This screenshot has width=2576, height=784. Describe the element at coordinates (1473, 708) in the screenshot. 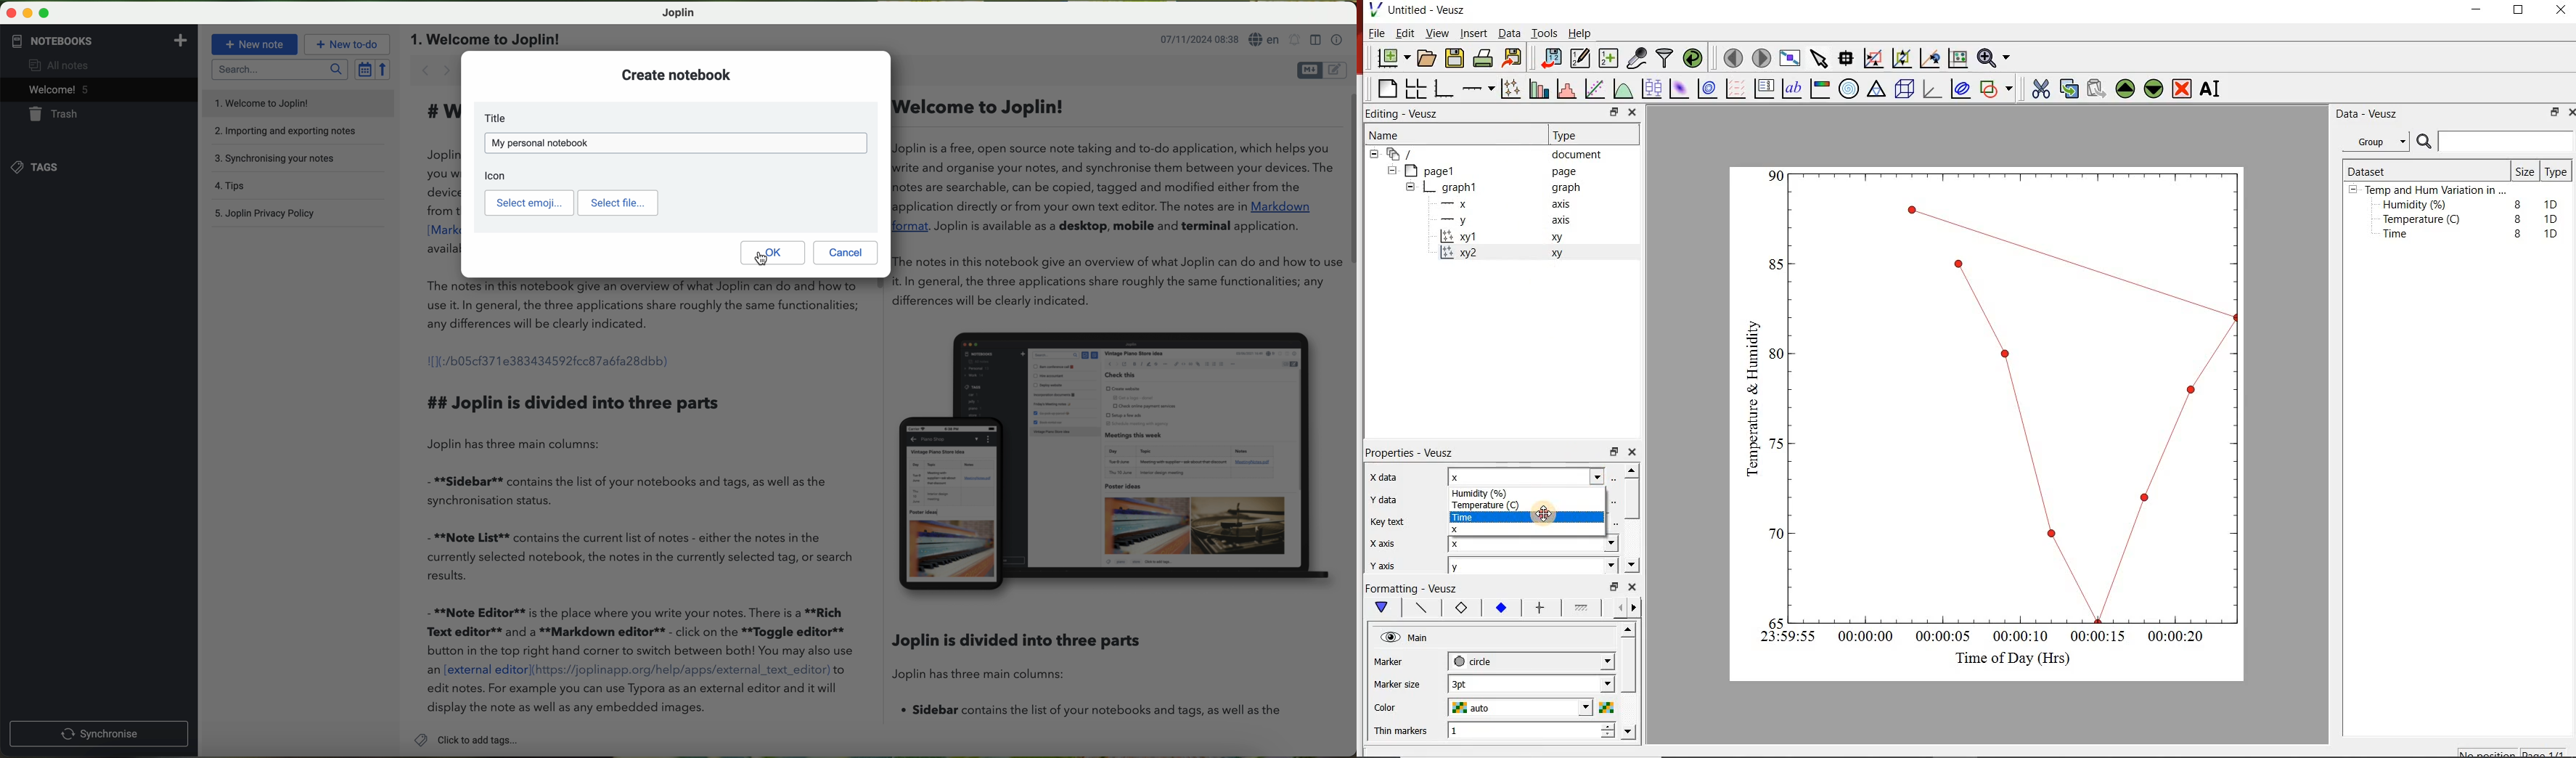

I see `auto` at that location.